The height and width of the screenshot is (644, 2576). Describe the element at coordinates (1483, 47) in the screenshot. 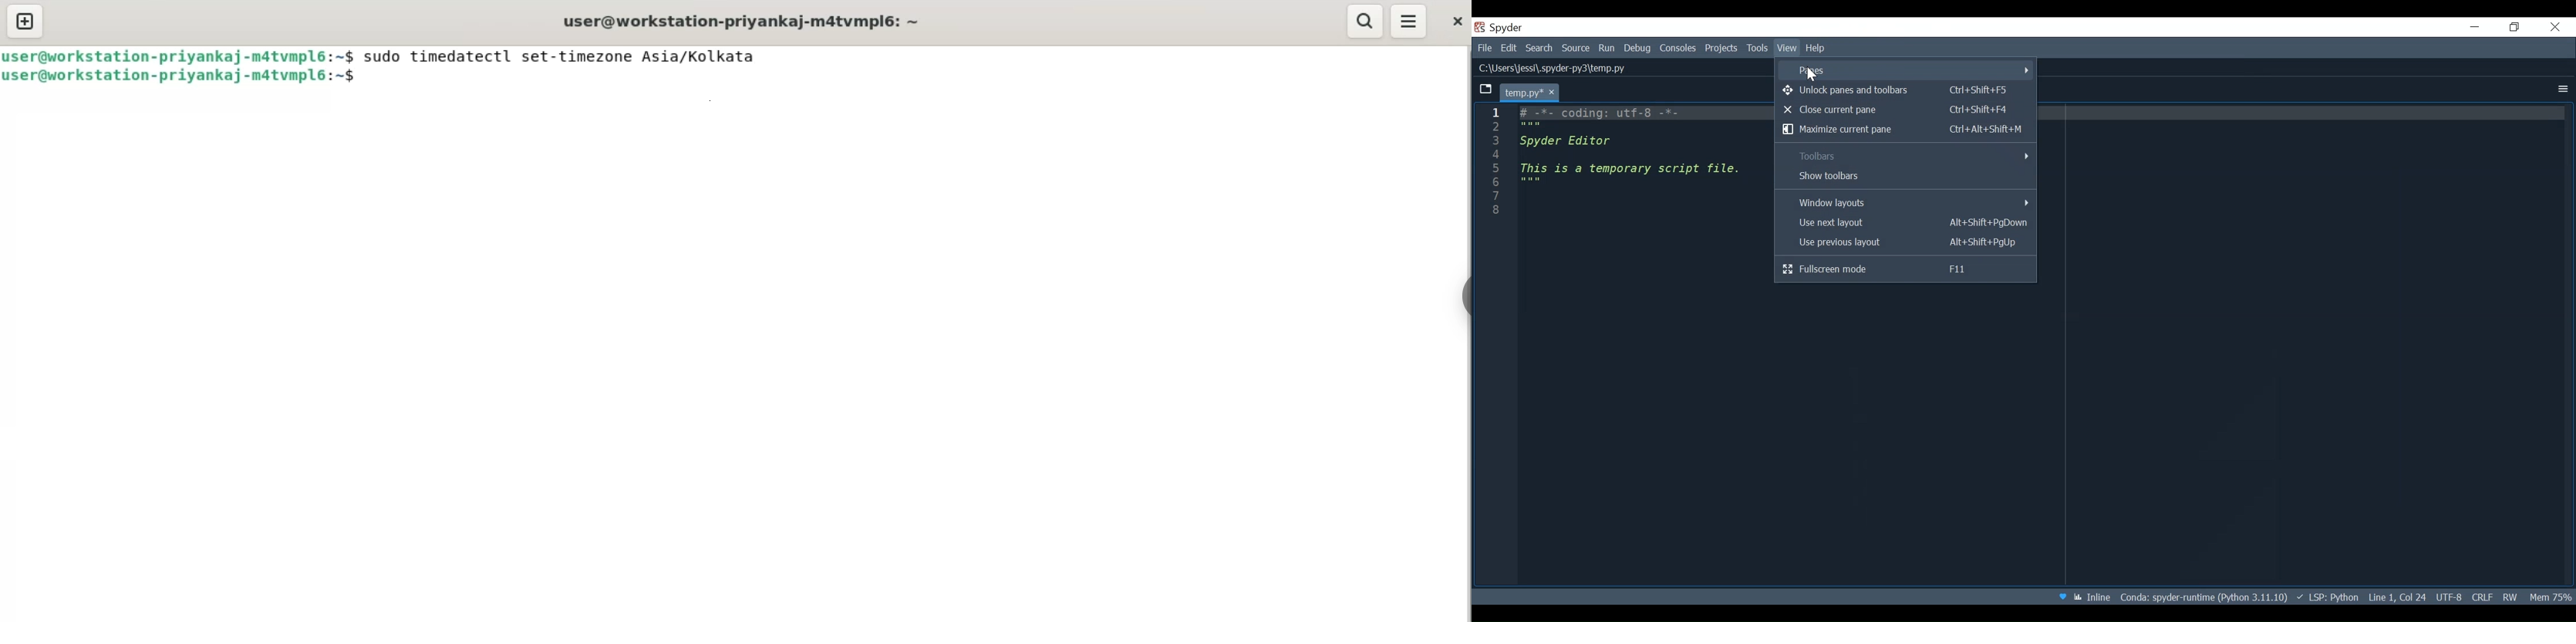

I see `File` at that location.